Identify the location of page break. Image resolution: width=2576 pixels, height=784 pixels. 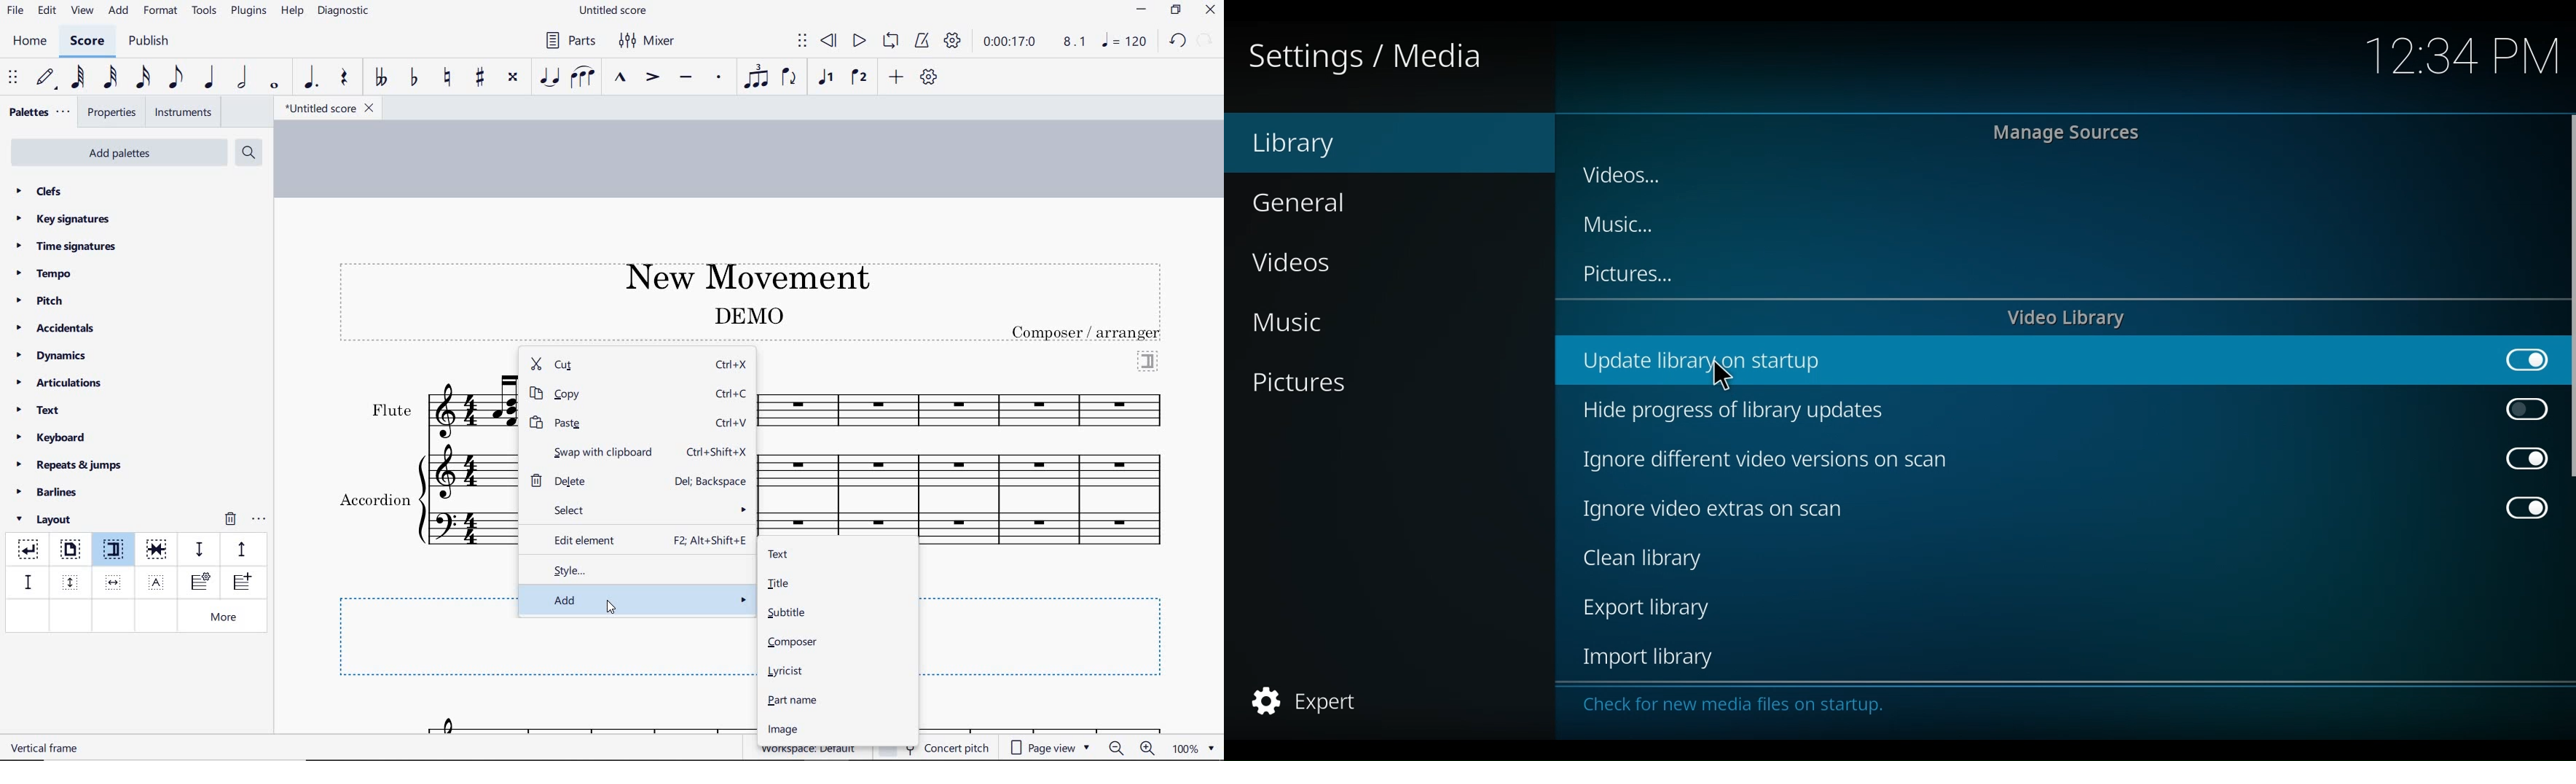
(69, 551).